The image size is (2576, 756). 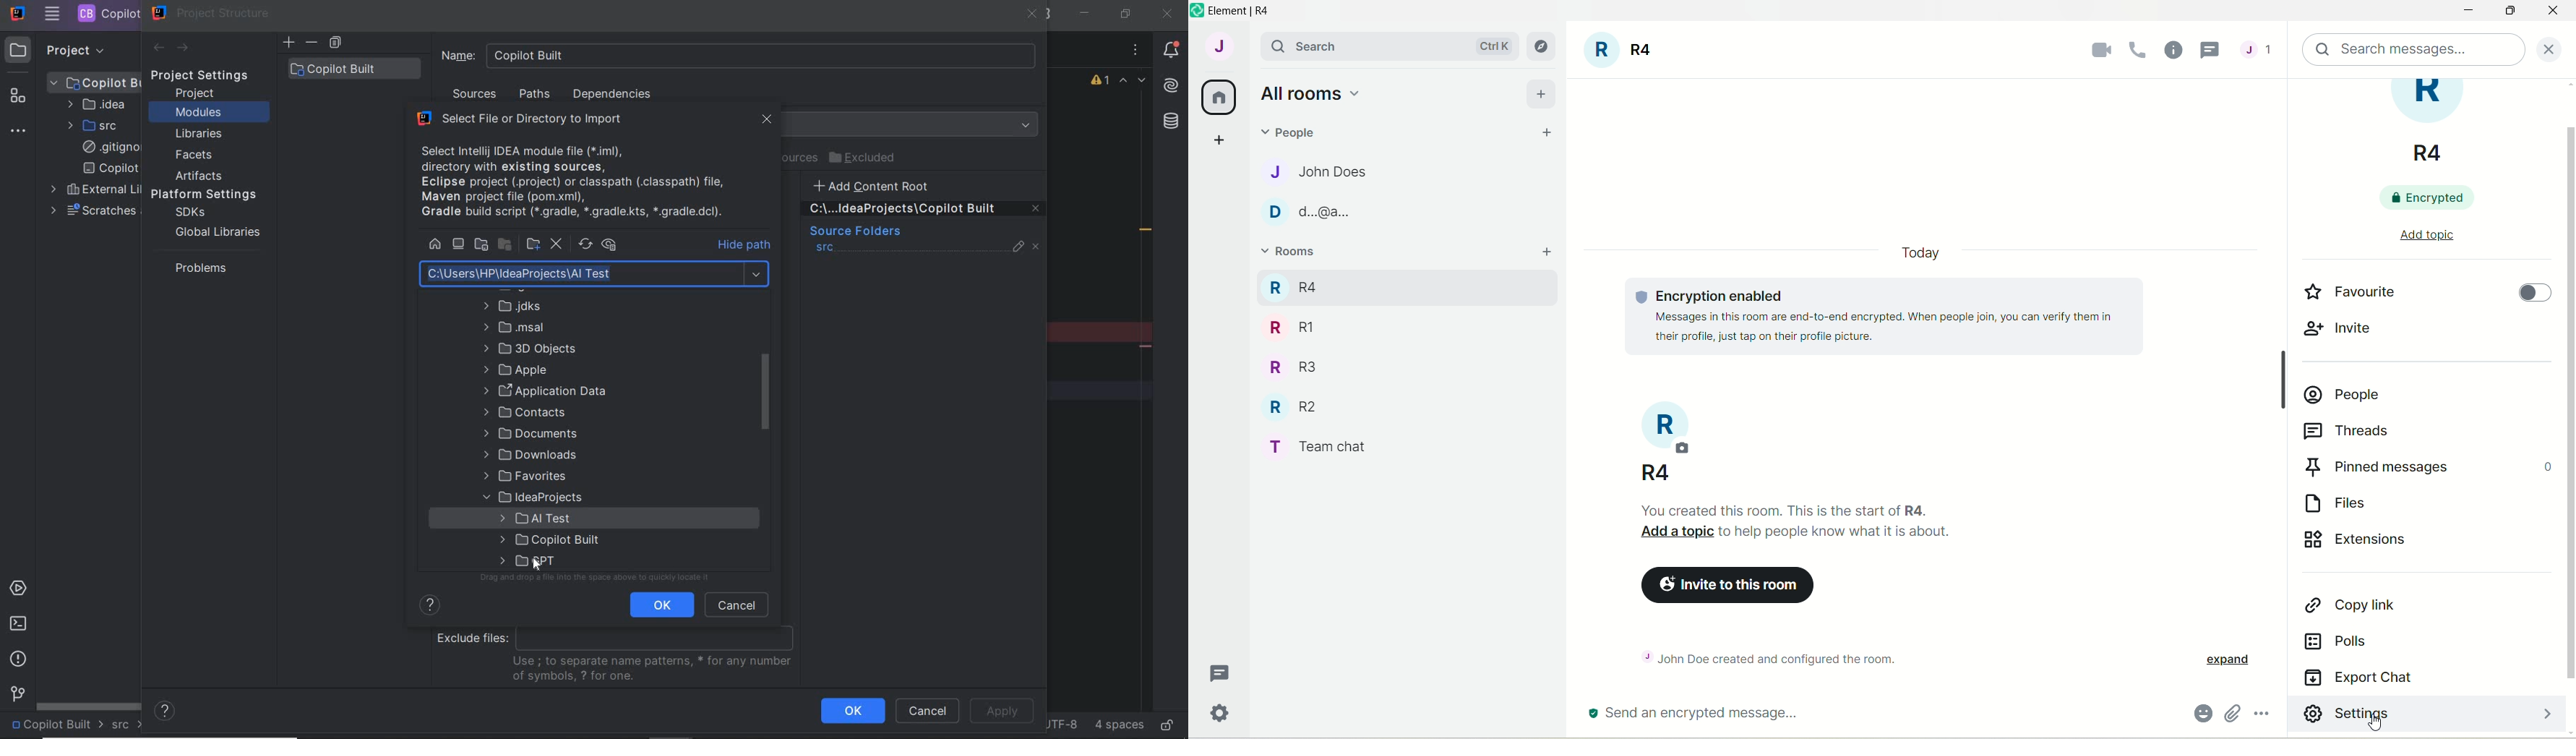 What do you see at coordinates (1167, 13) in the screenshot?
I see `close` at bounding box center [1167, 13].